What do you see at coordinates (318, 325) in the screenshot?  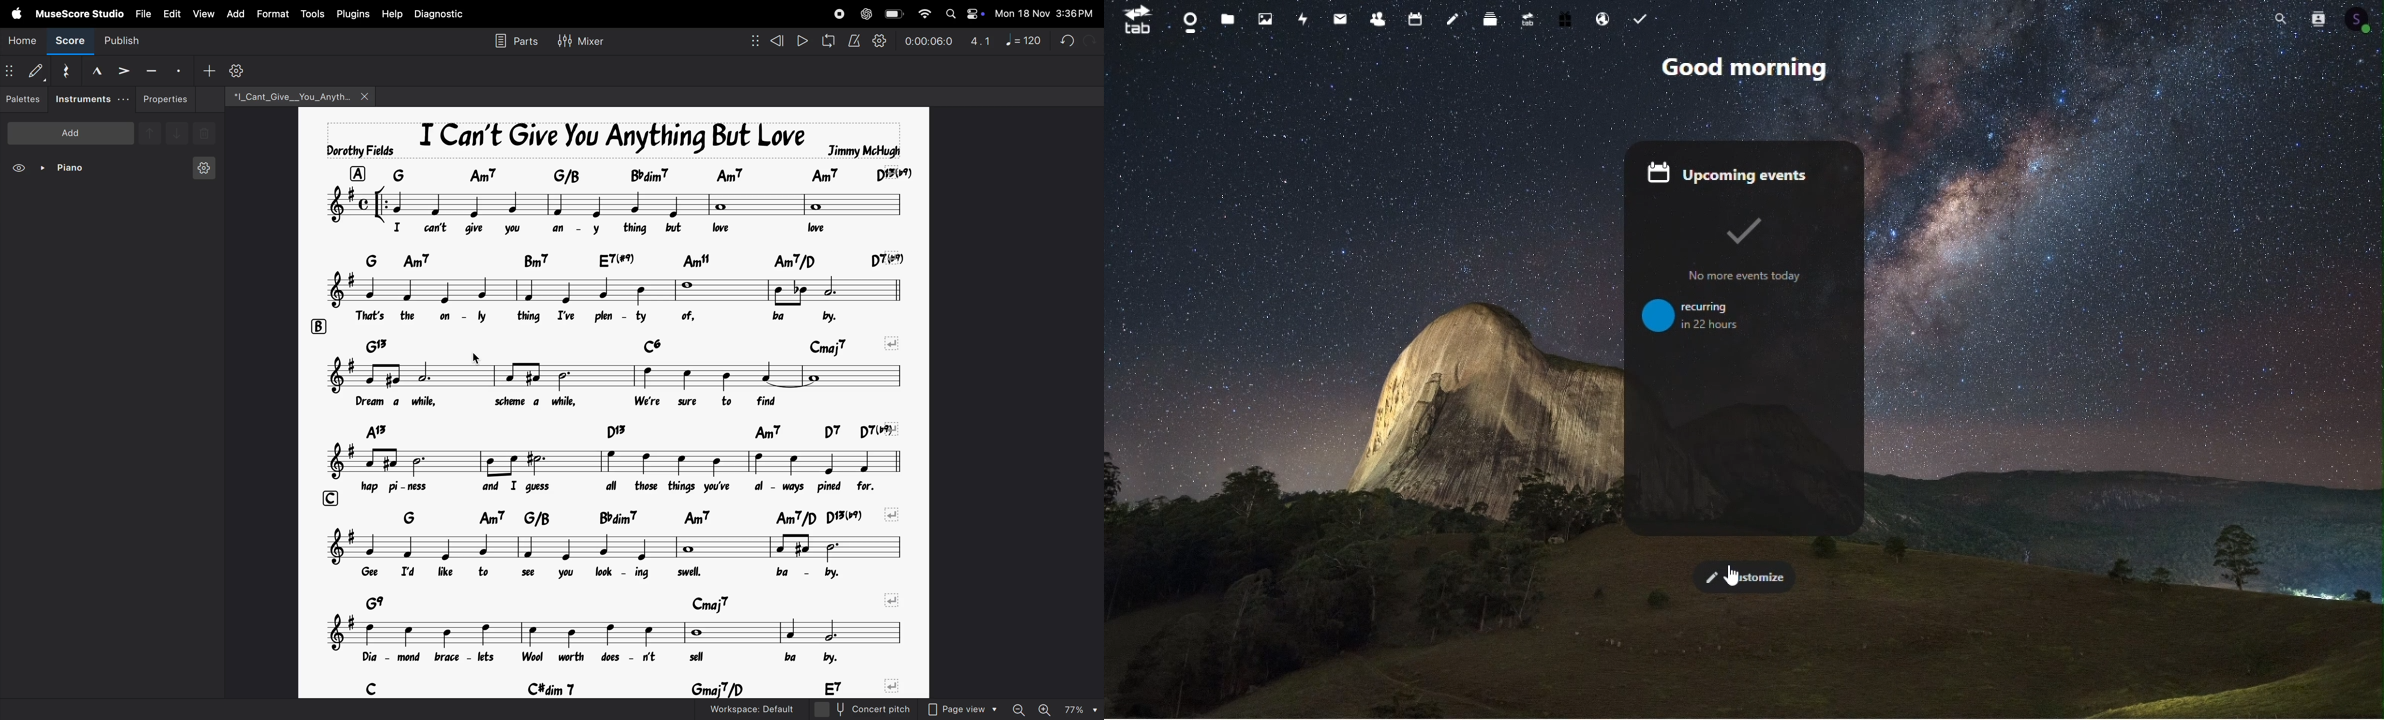 I see `row` at bounding box center [318, 325].